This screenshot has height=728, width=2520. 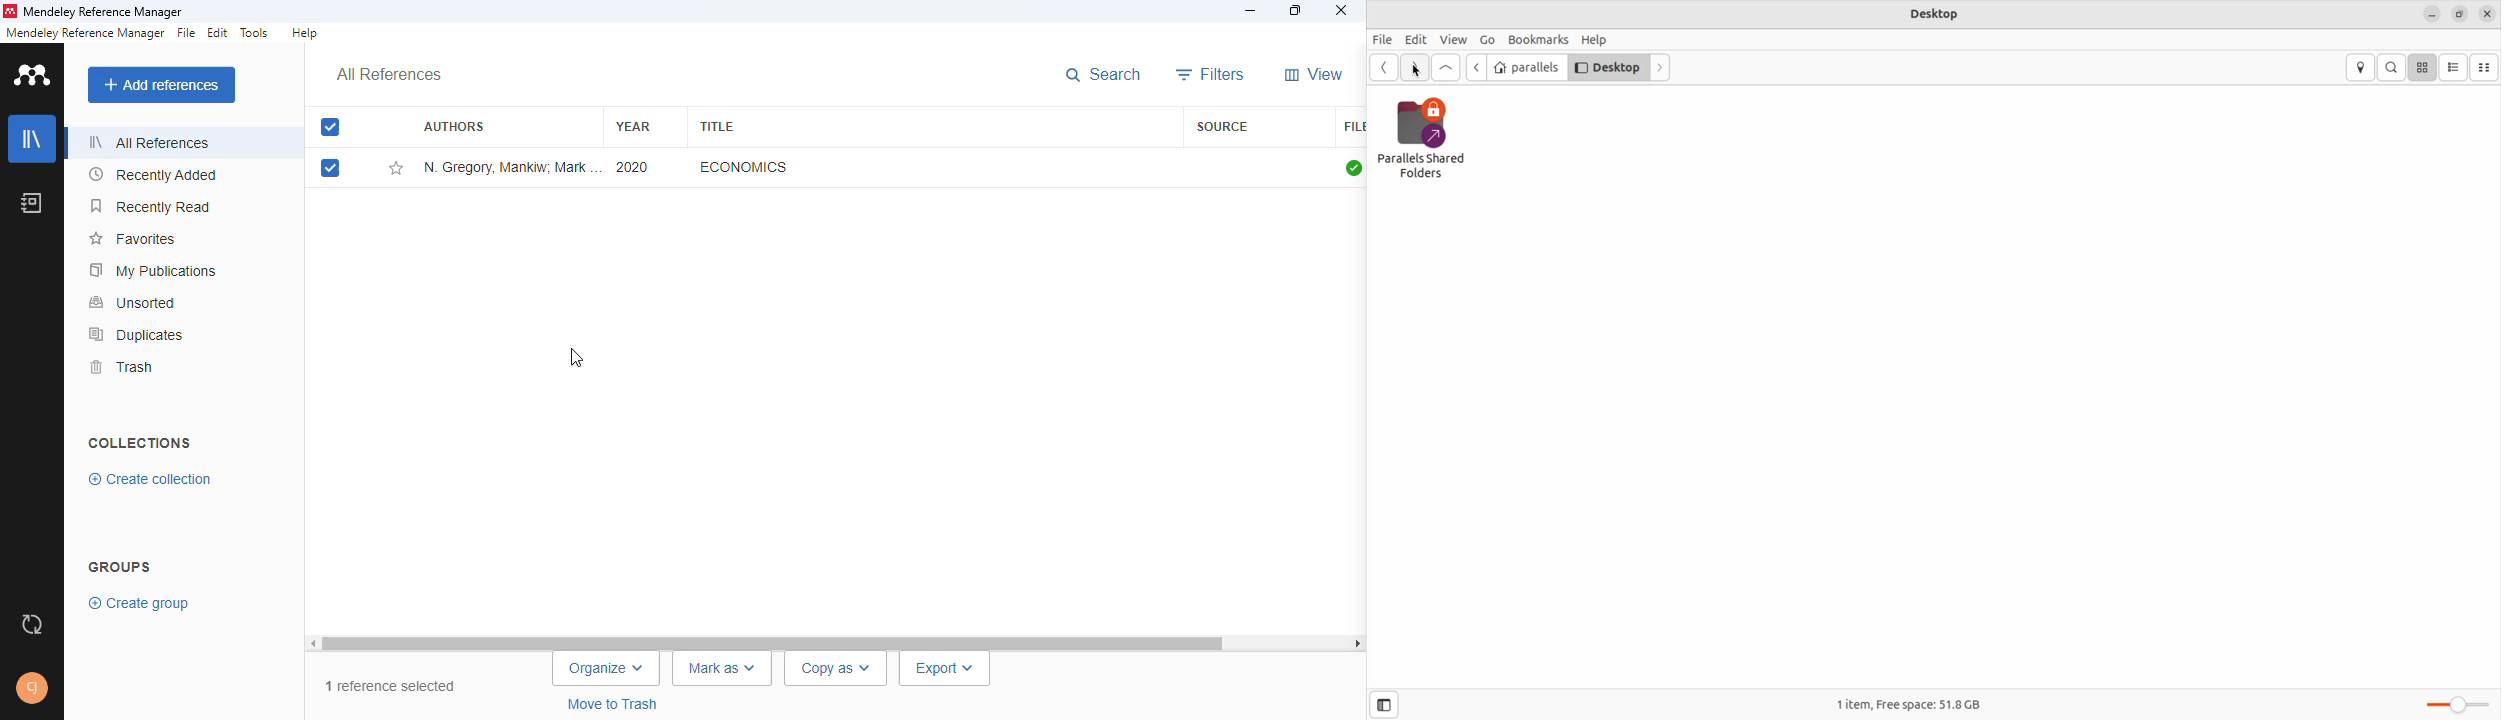 What do you see at coordinates (606, 668) in the screenshot?
I see `organize` at bounding box center [606, 668].